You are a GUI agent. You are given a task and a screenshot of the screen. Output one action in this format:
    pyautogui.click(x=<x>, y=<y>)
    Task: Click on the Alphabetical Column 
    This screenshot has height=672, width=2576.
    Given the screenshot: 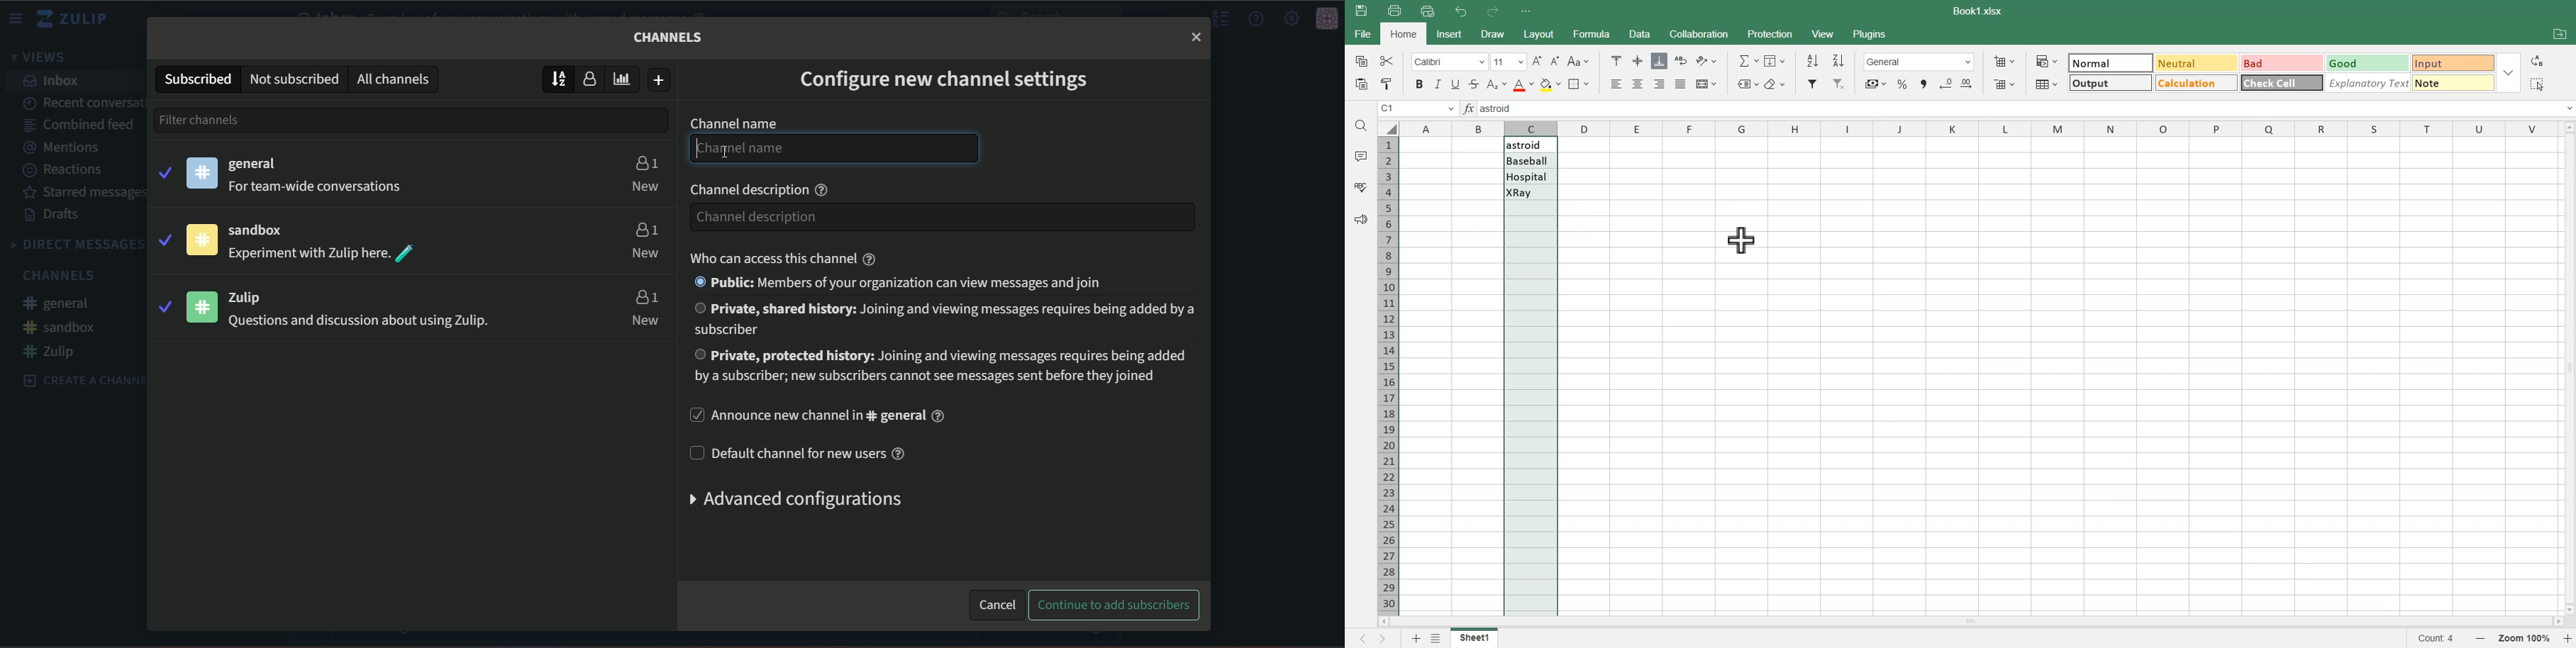 What is the action you would take?
    pyautogui.click(x=1978, y=128)
    